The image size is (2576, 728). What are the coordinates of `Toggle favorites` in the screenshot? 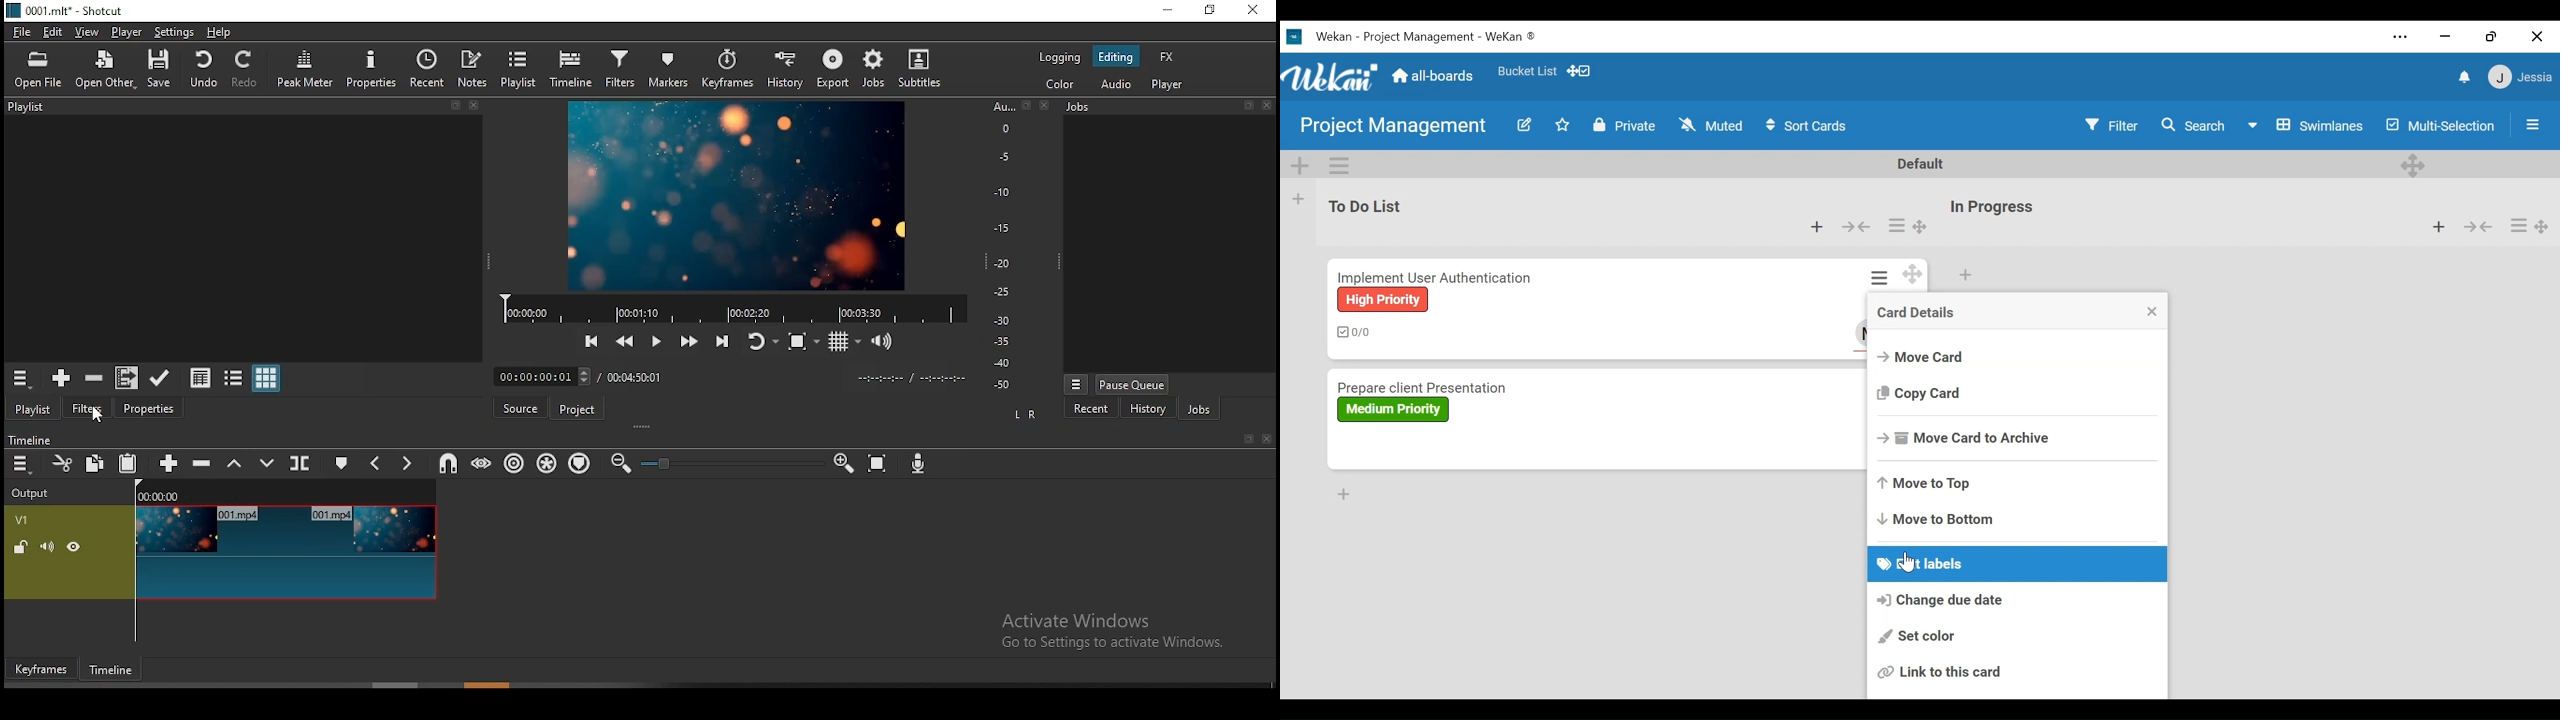 It's located at (1563, 125).